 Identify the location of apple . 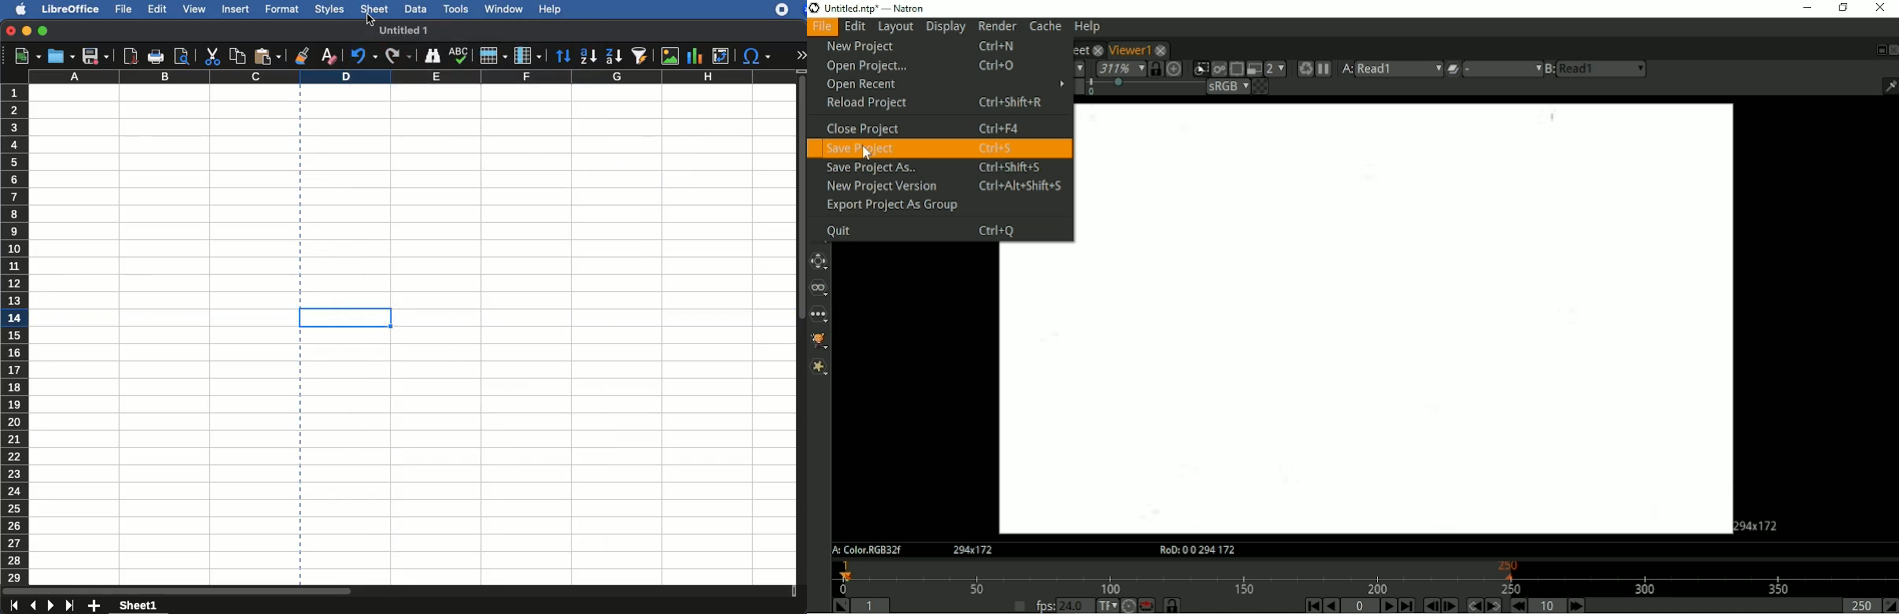
(17, 9).